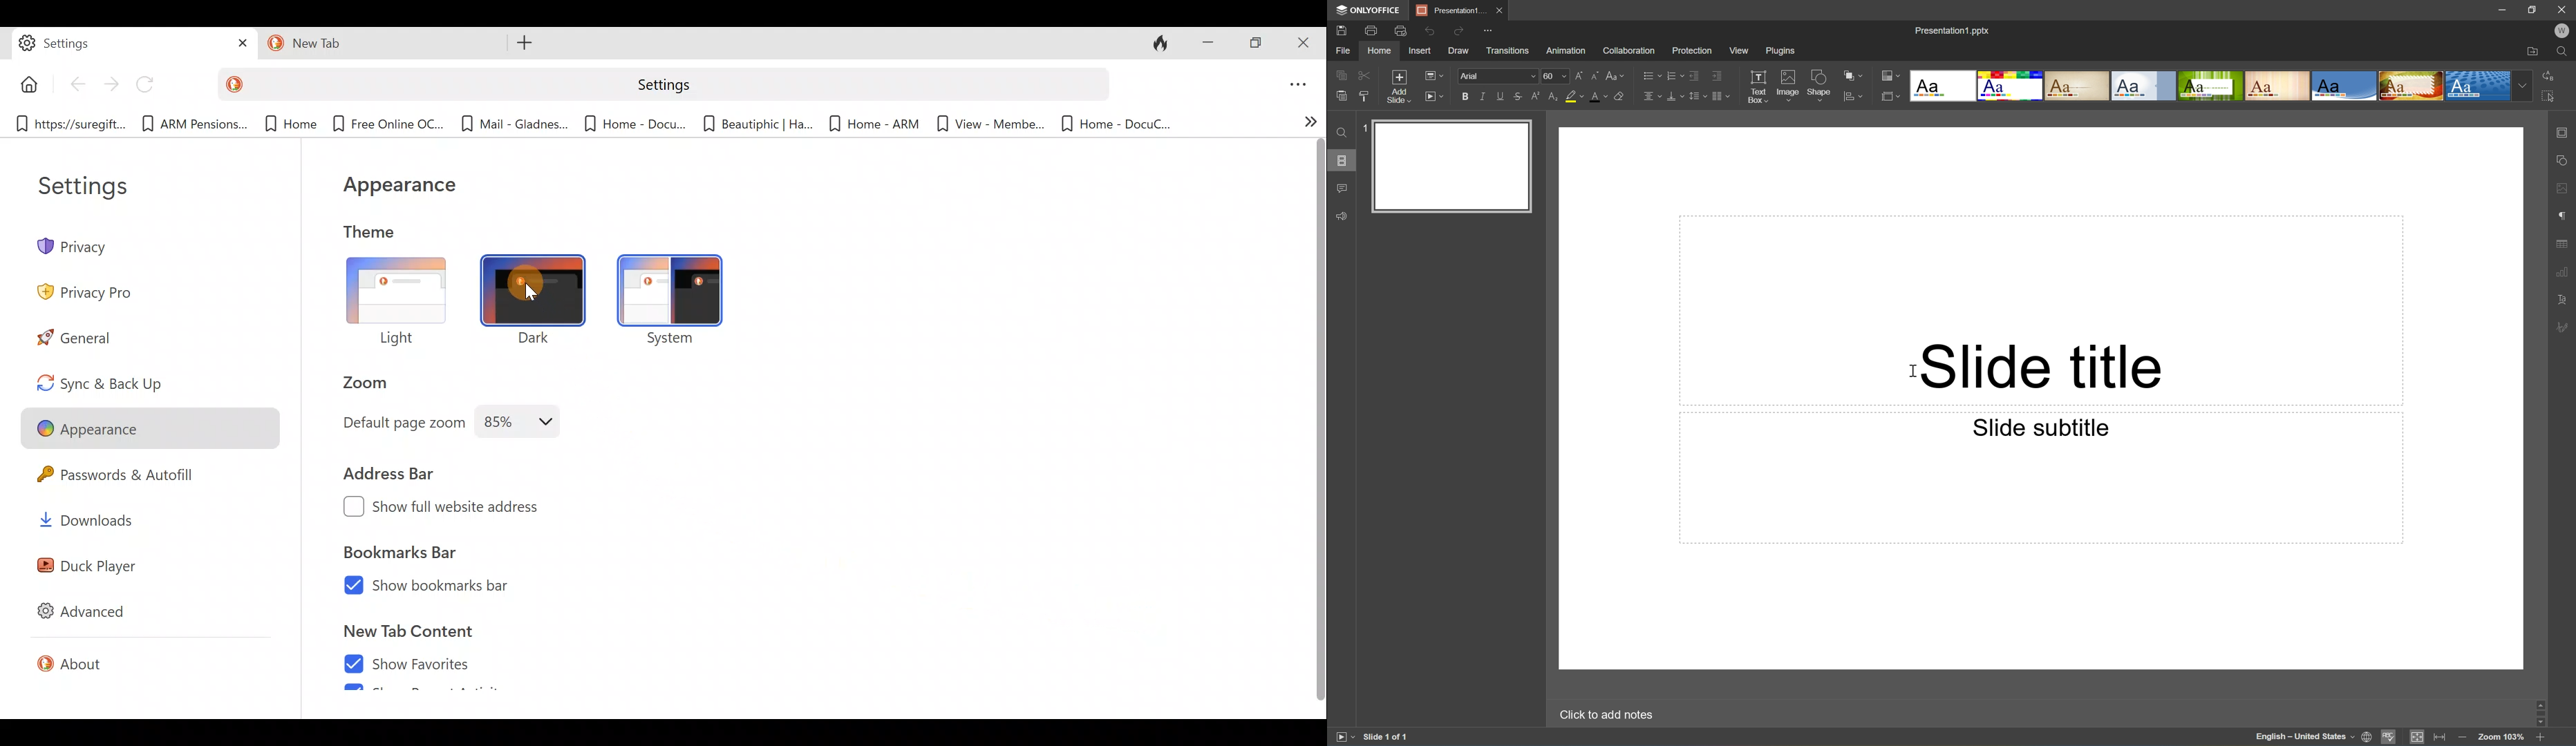 This screenshot has width=2576, height=756. What do you see at coordinates (1954, 31) in the screenshot?
I see `Presentation1.pptx` at bounding box center [1954, 31].